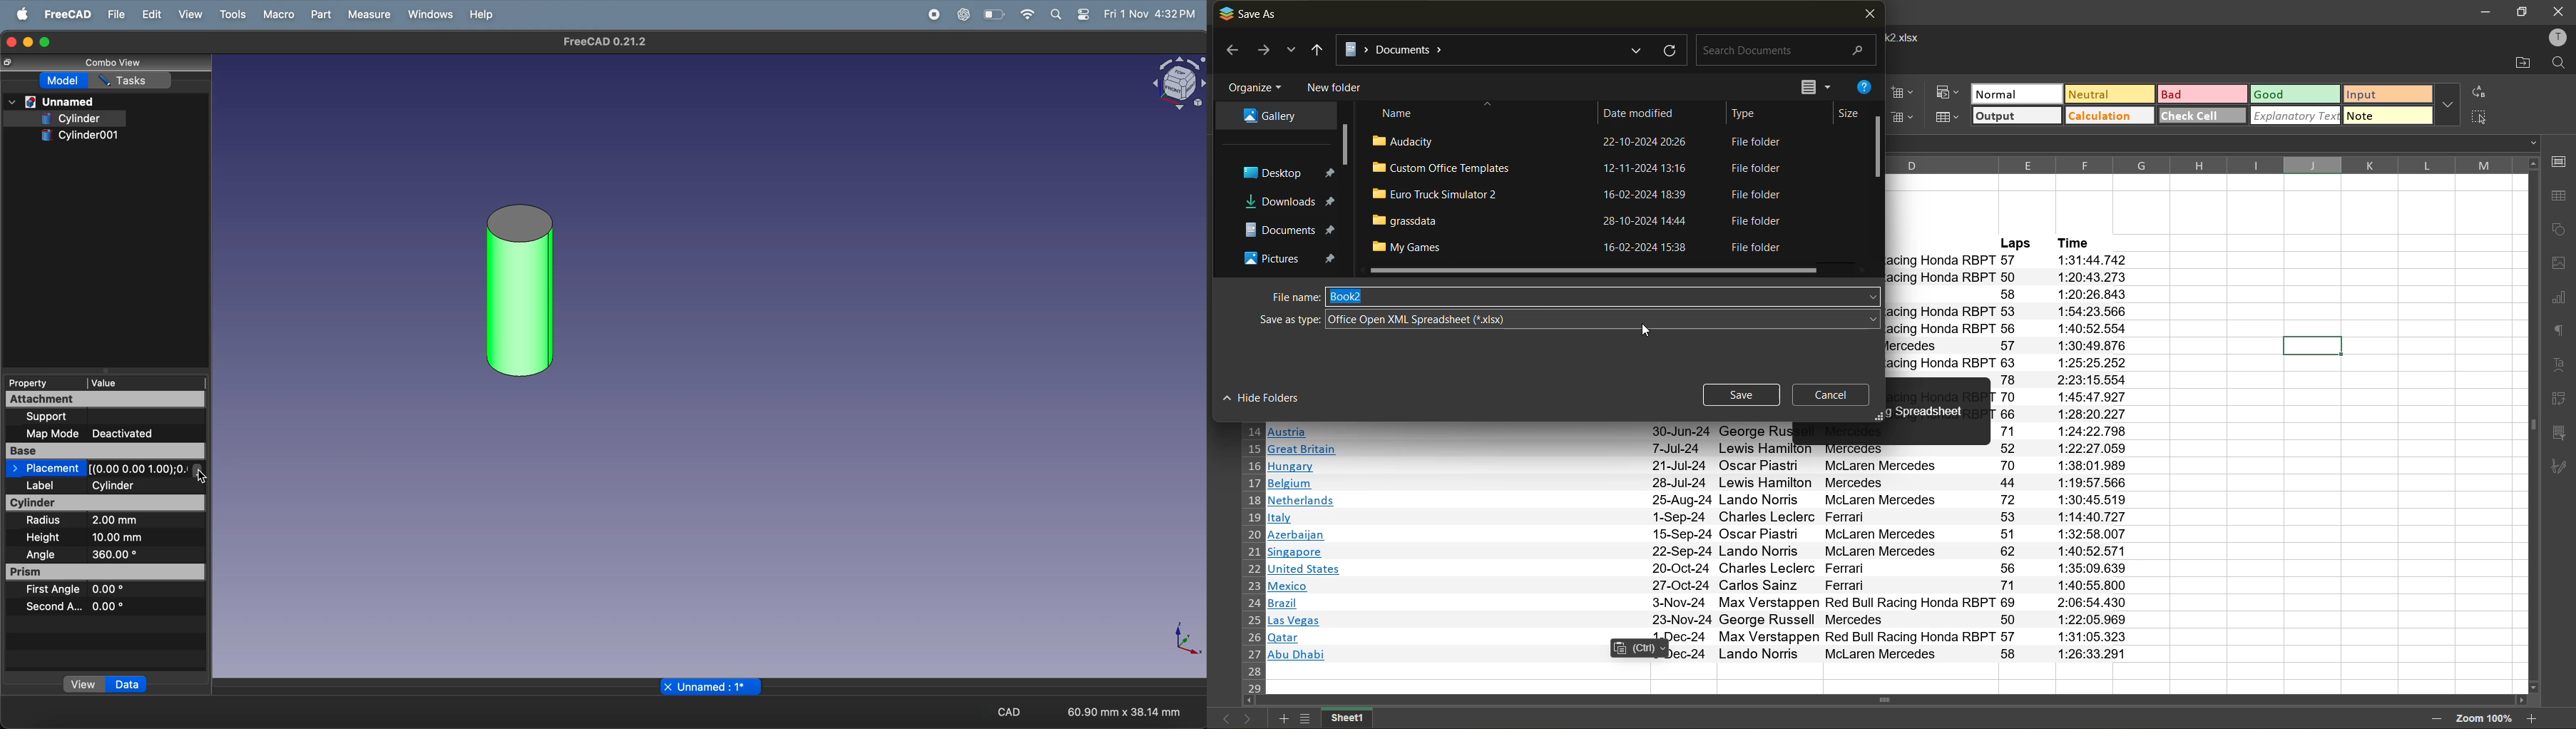 This screenshot has height=756, width=2576. Describe the element at coordinates (319, 14) in the screenshot. I see `part` at that location.